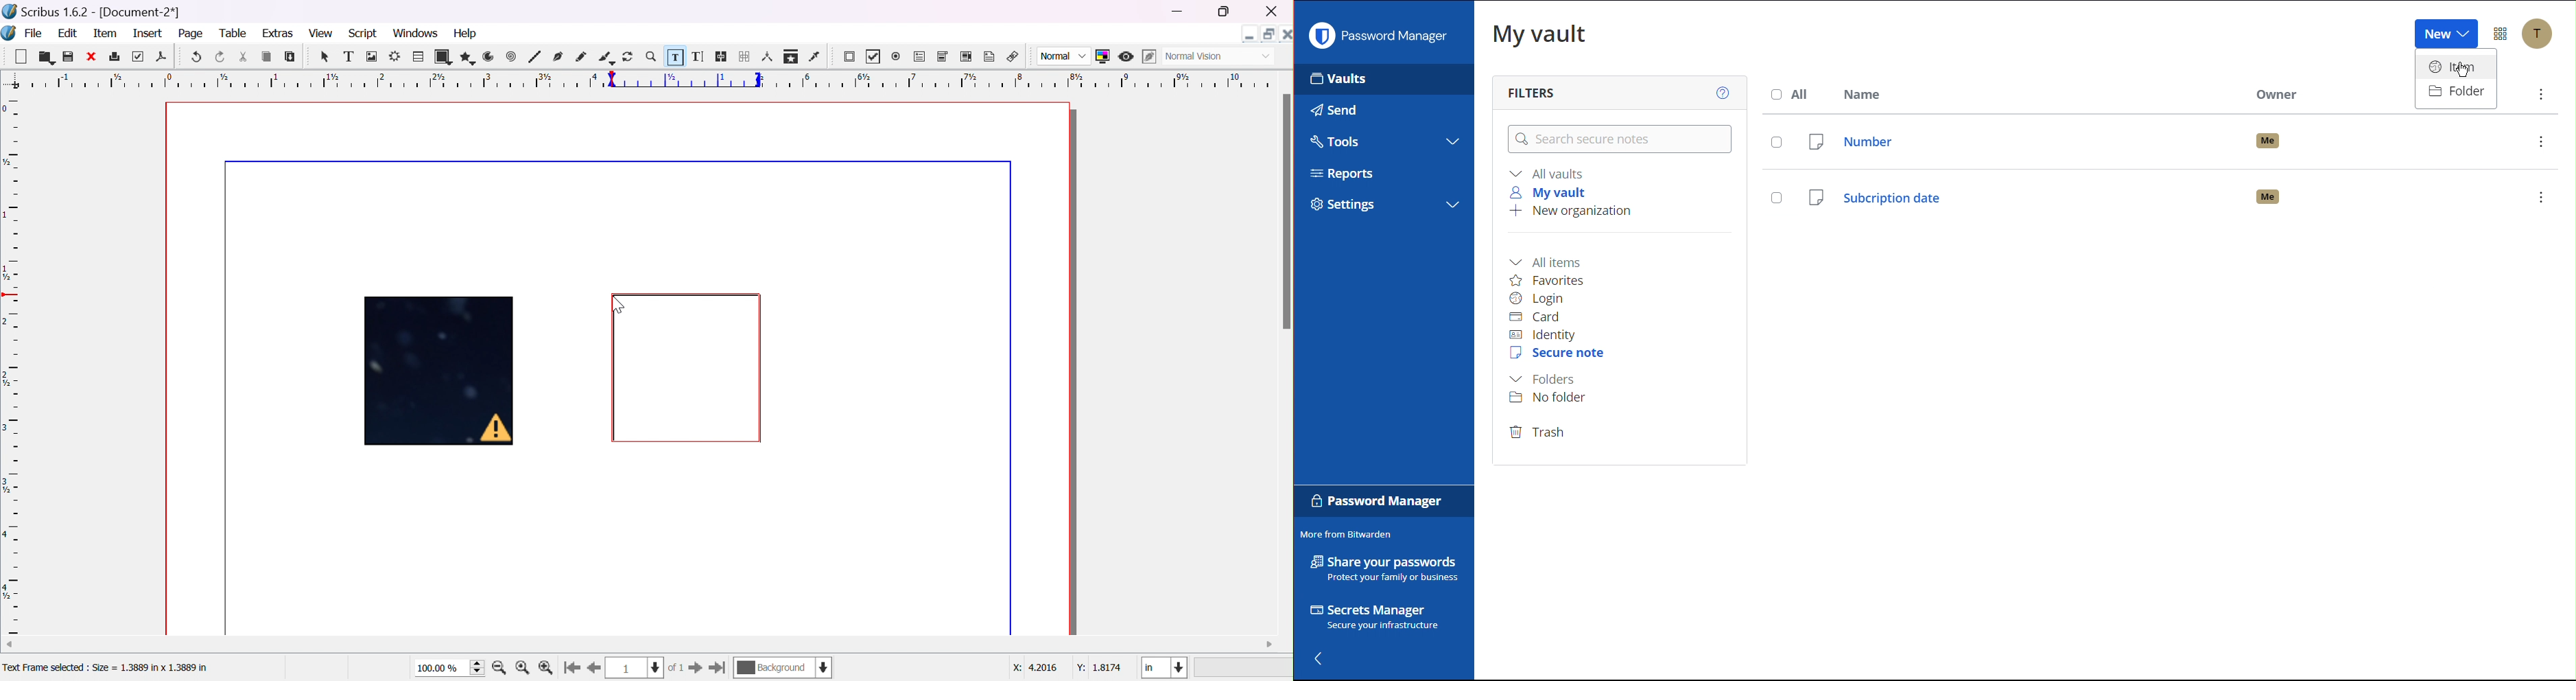  Describe the element at coordinates (442, 373) in the screenshot. I see `Image` at that location.